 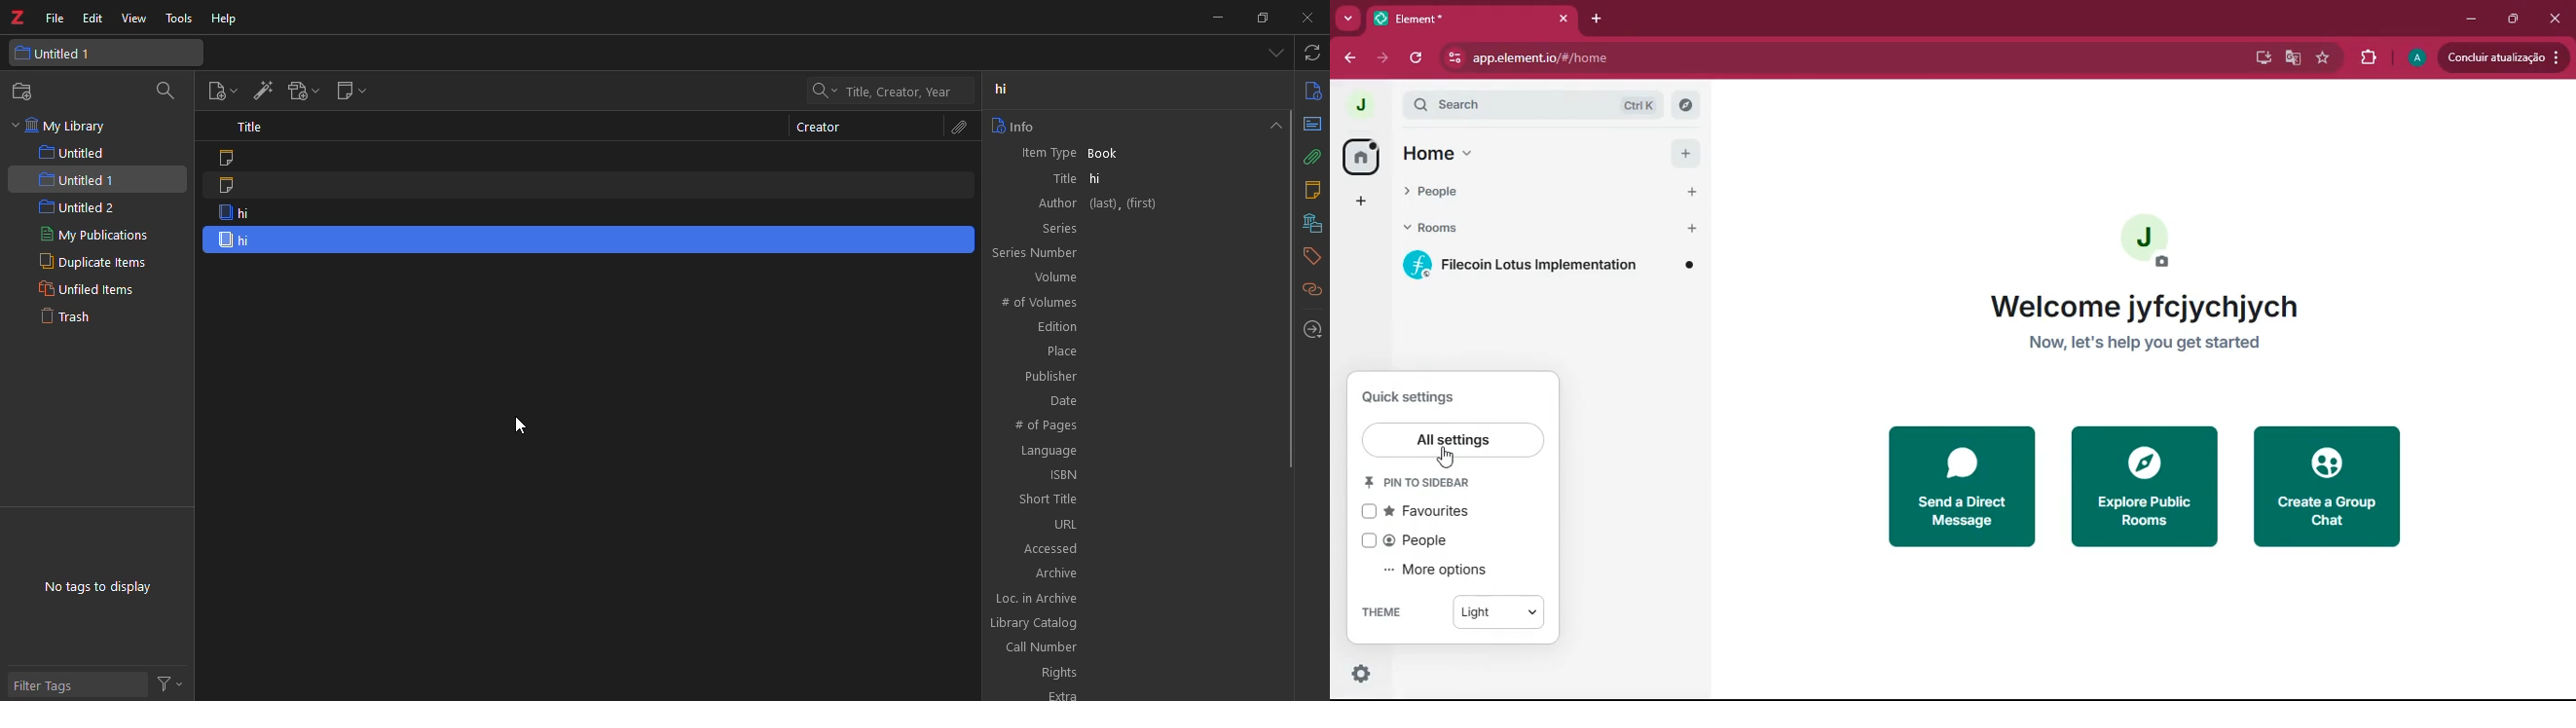 What do you see at coordinates (64, 317) in the screenshot?
I see `trash` at bounding box center [64, 317].